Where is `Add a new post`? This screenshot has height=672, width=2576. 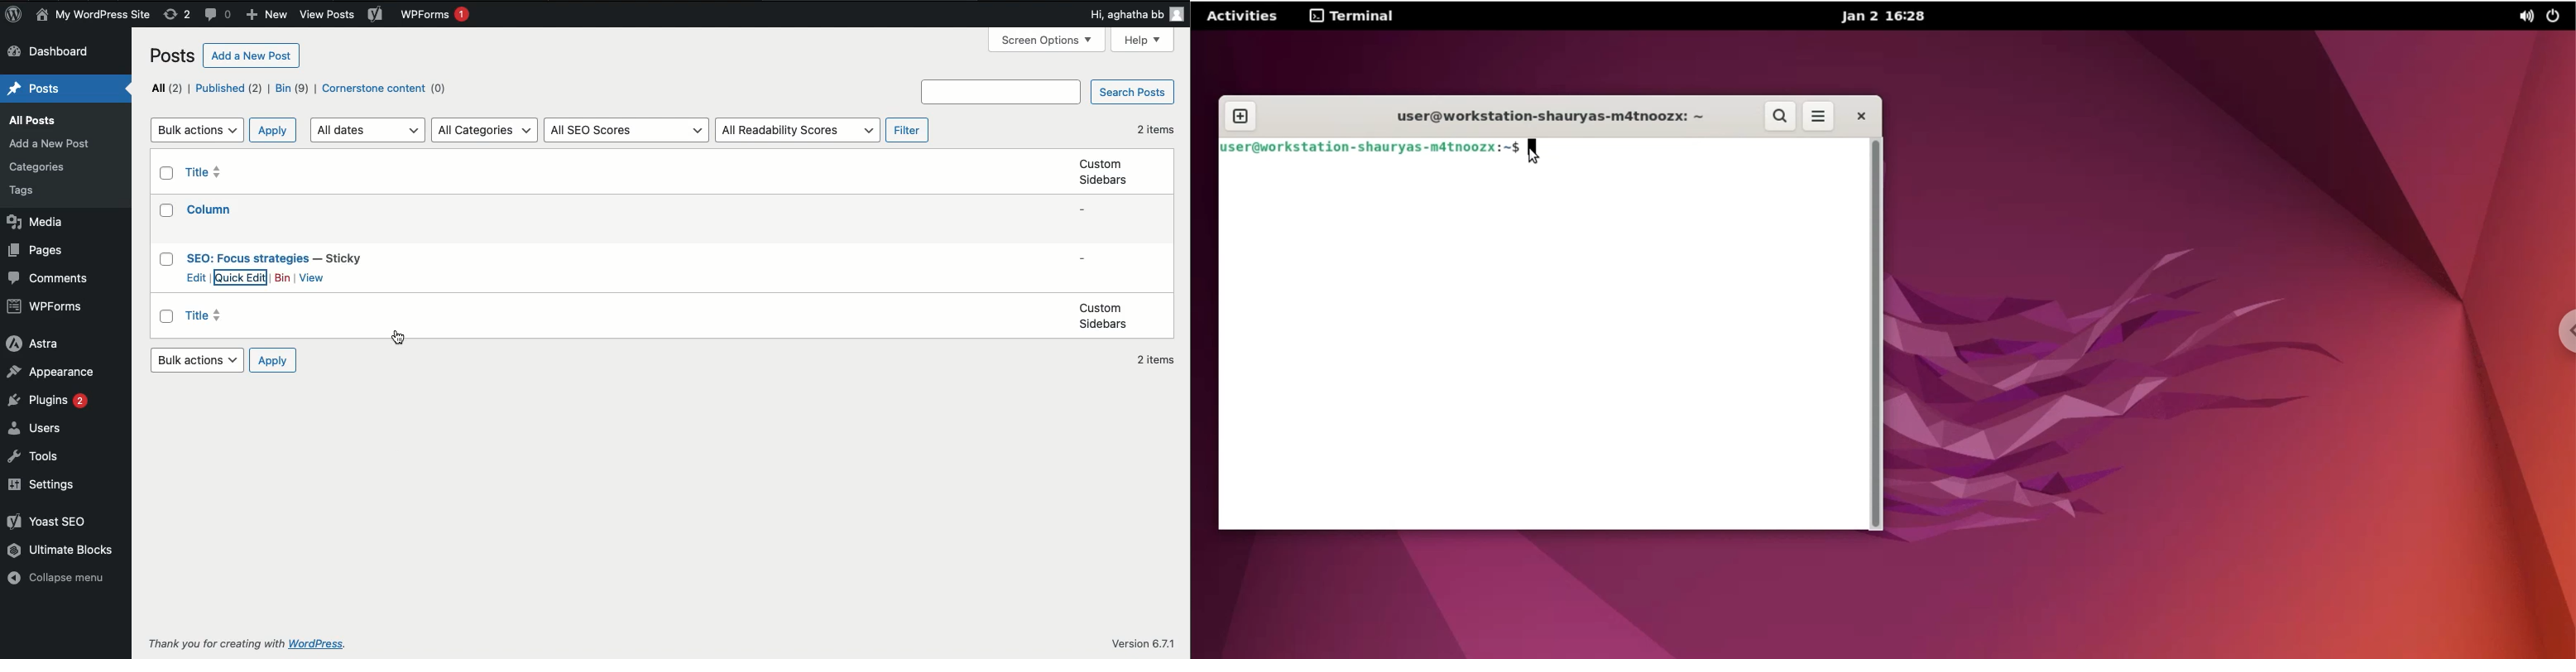 Add a new post is located at coordinates (252, 55).